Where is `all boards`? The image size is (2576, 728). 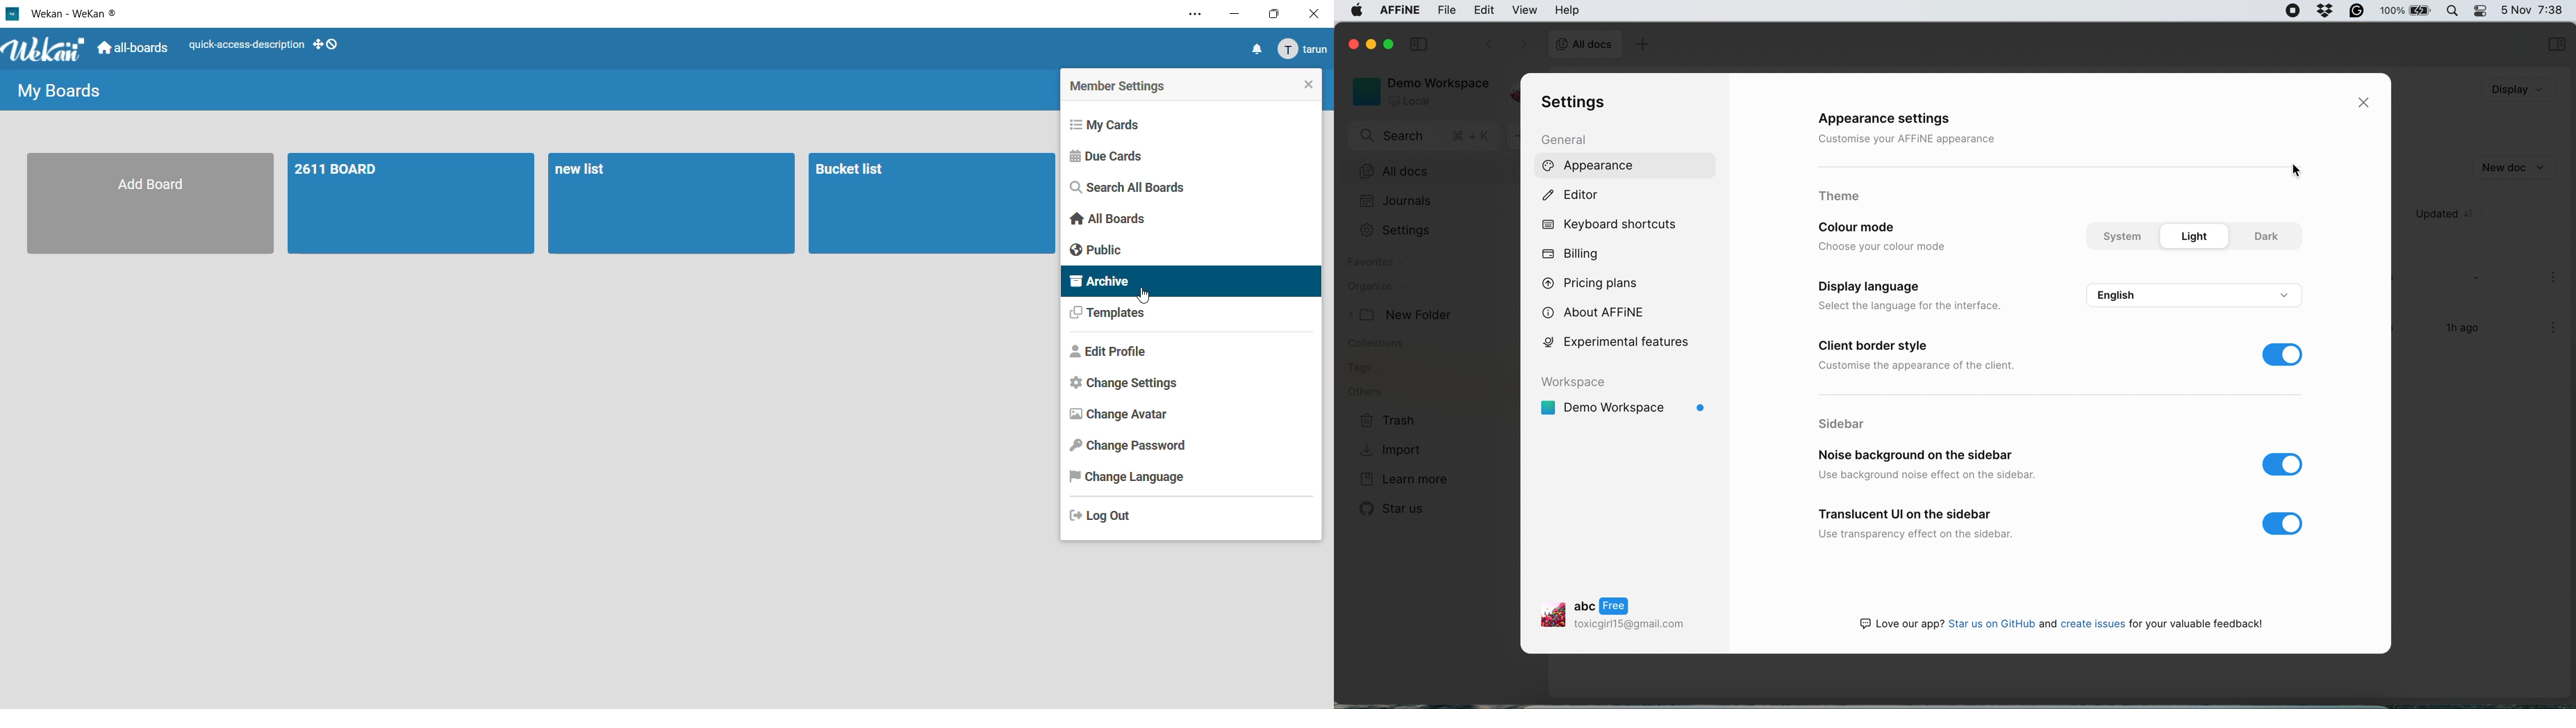
all boards is located at coordinates (134, 51).